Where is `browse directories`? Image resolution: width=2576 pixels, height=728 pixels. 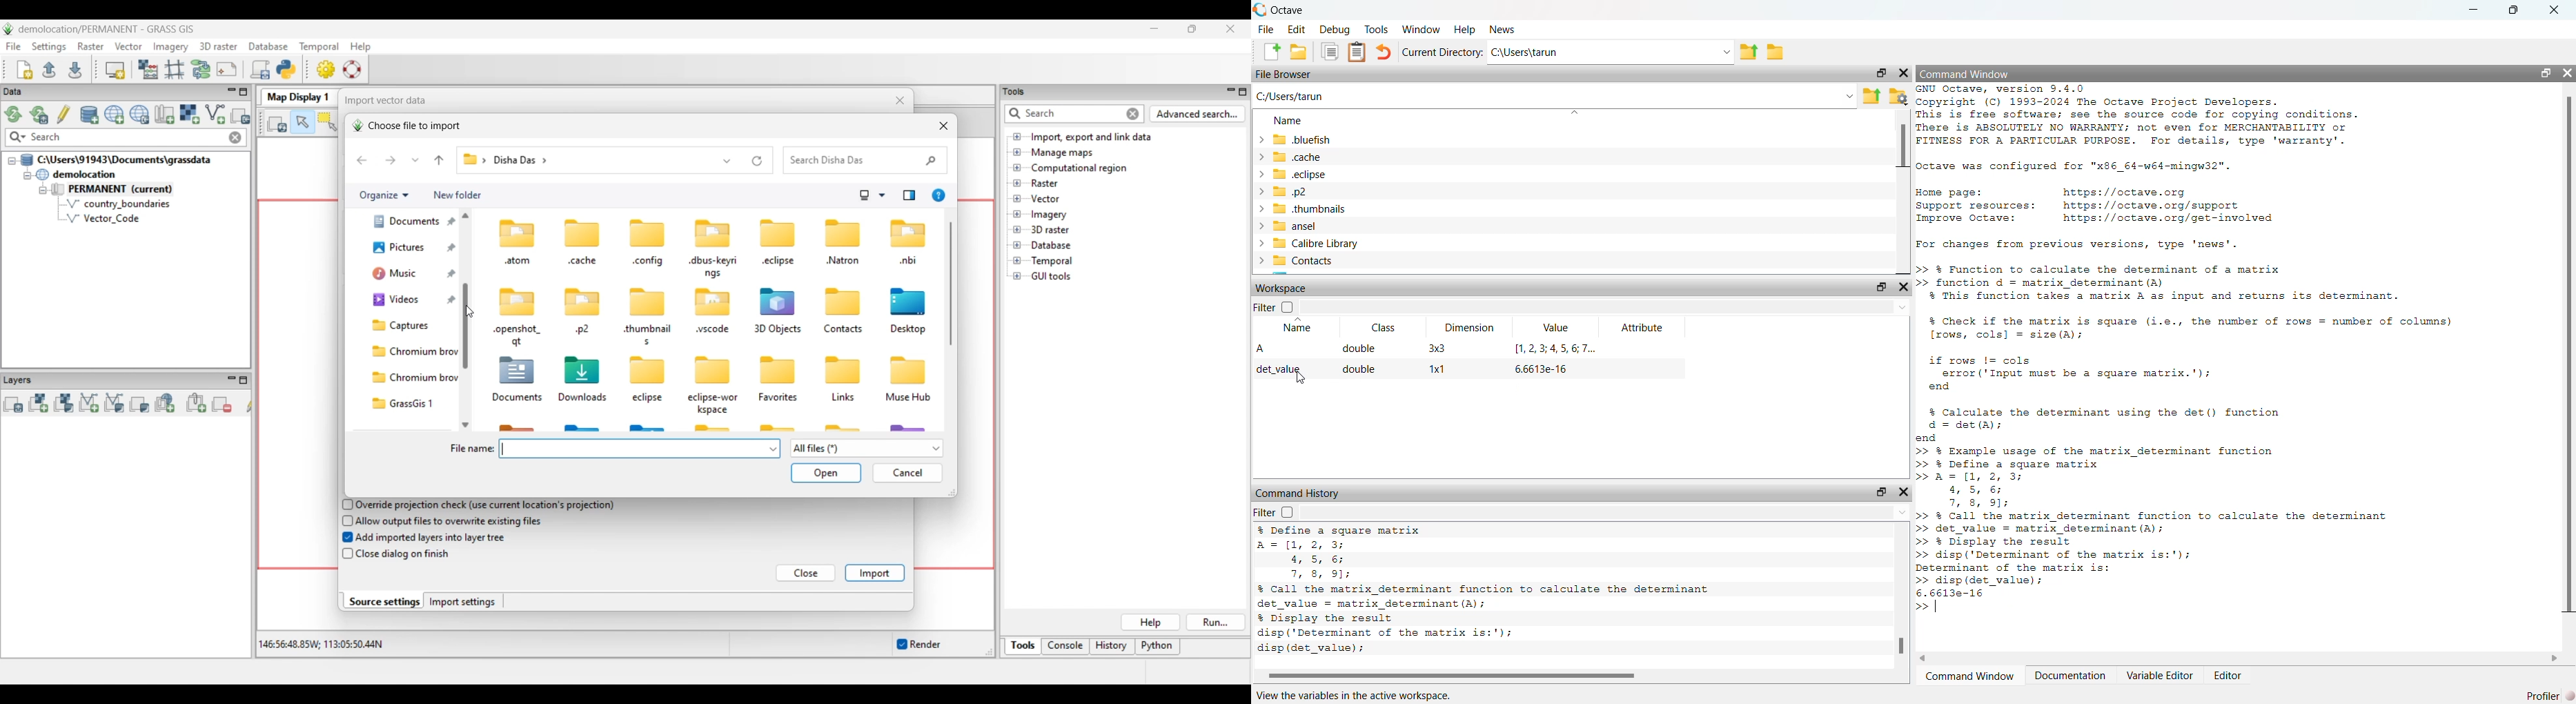 browse directories is located at coordinates (1898, 97).